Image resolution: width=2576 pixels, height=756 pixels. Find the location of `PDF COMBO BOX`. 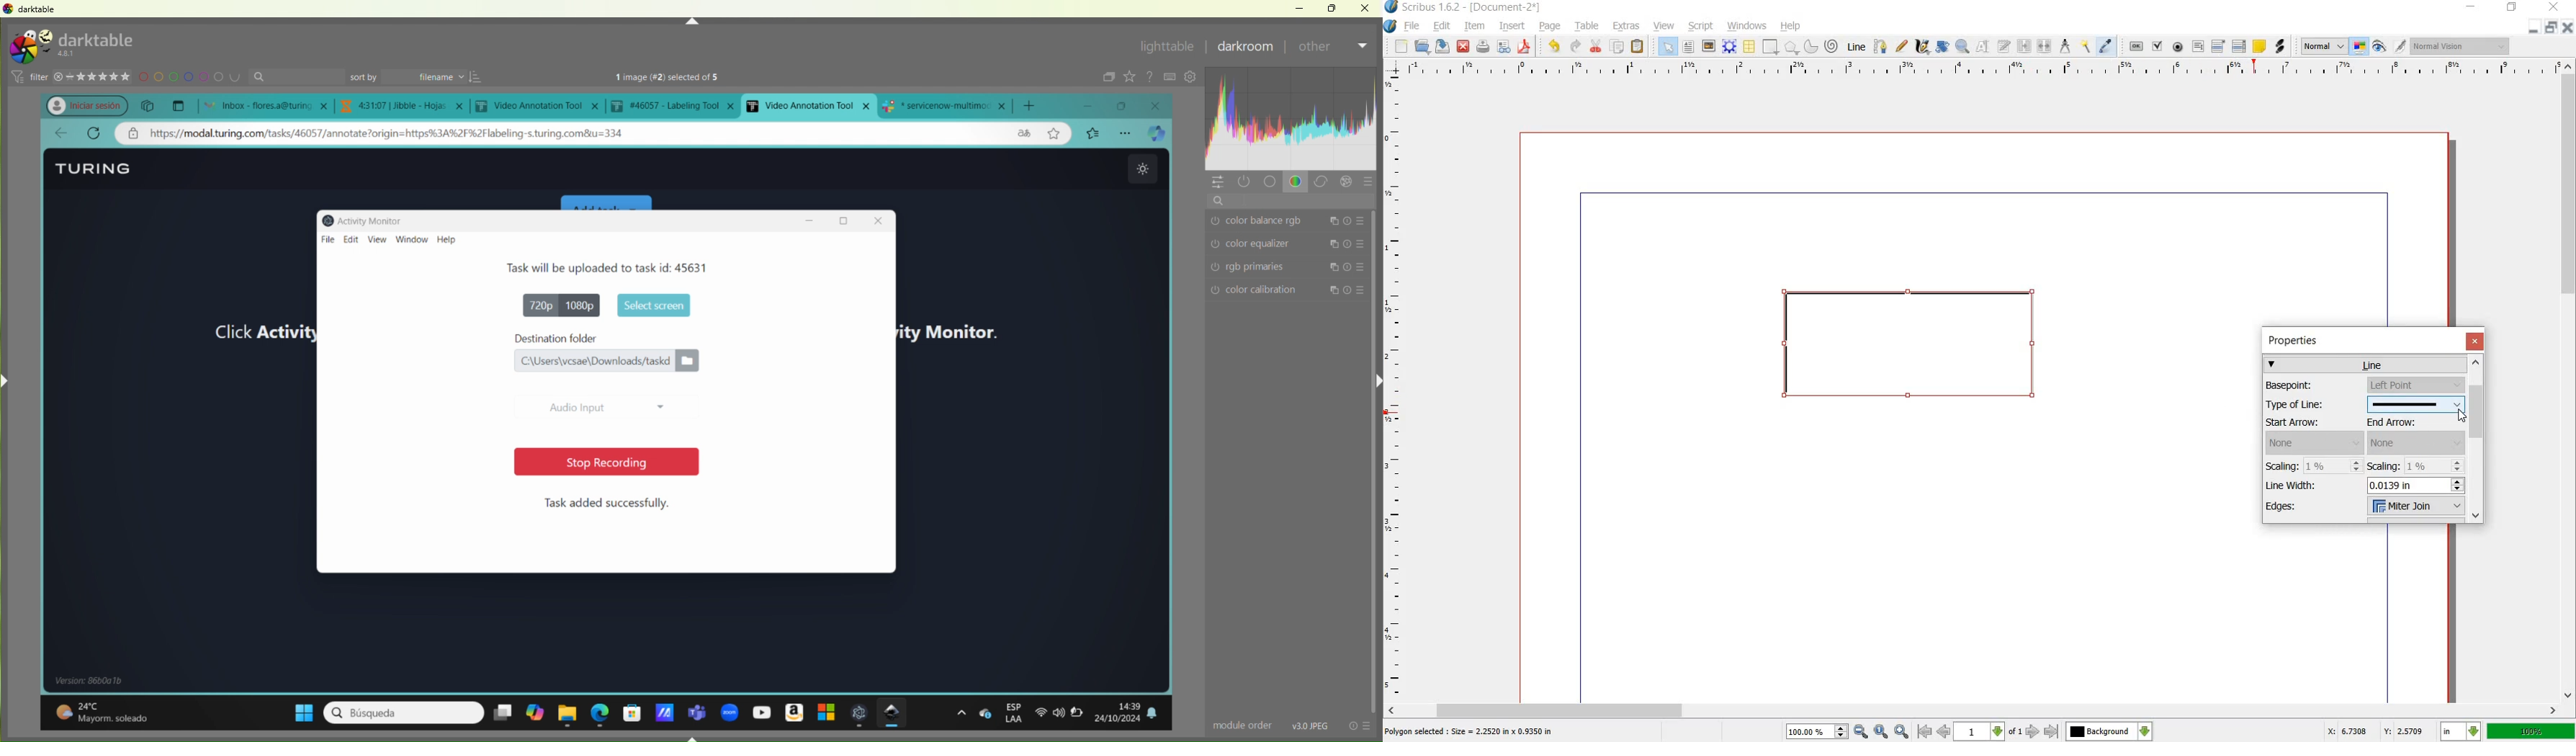

PDF COMBO BOX is located at coordinates (2218, 45).